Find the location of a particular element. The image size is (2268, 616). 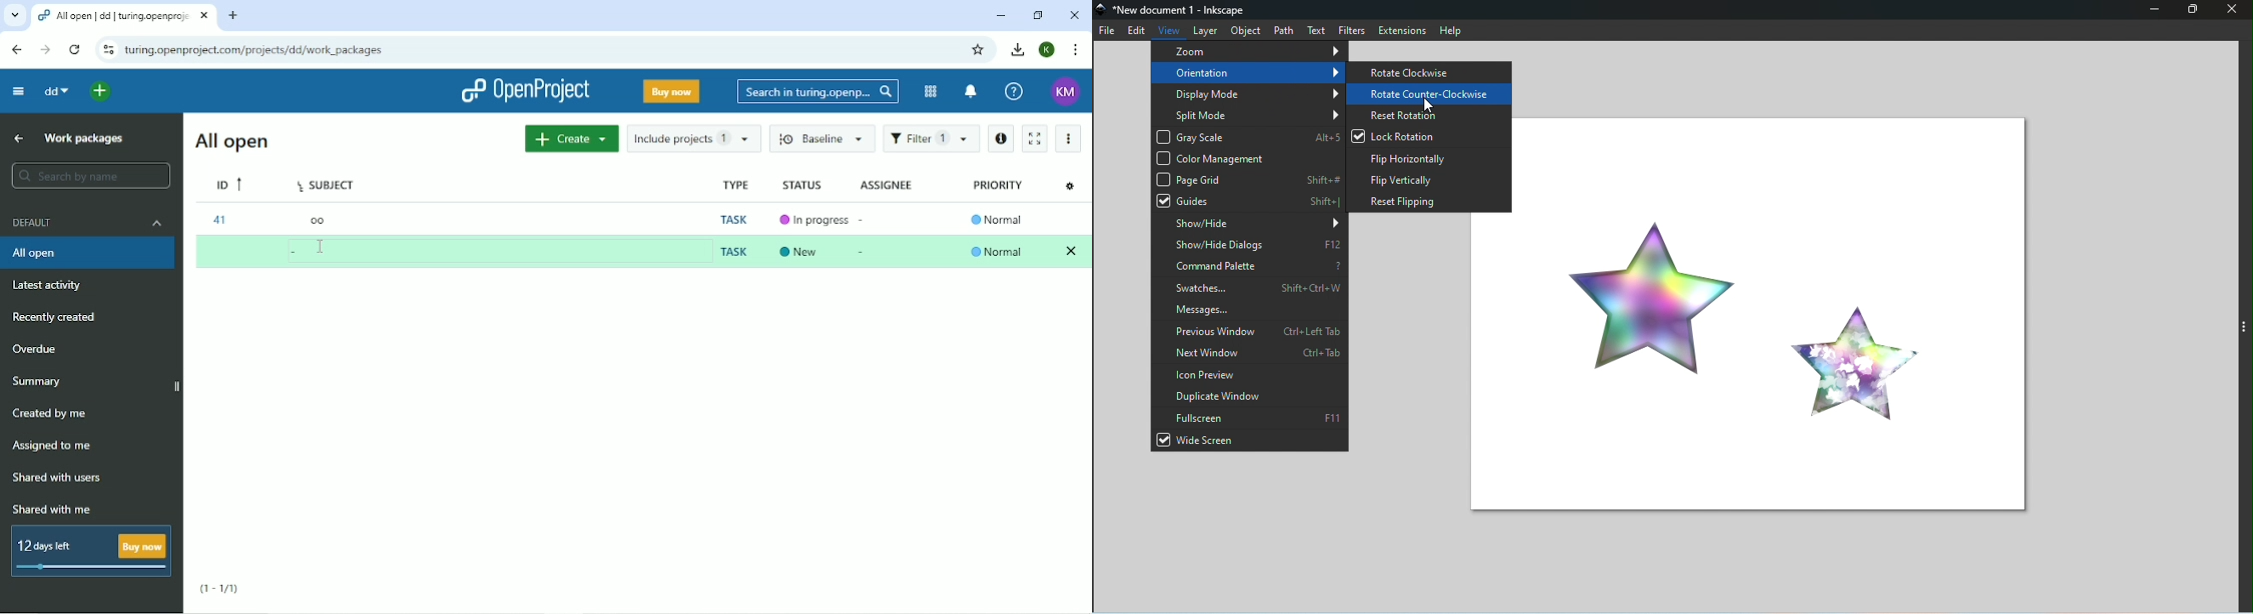

Subject is located at coordinates (326, 186).